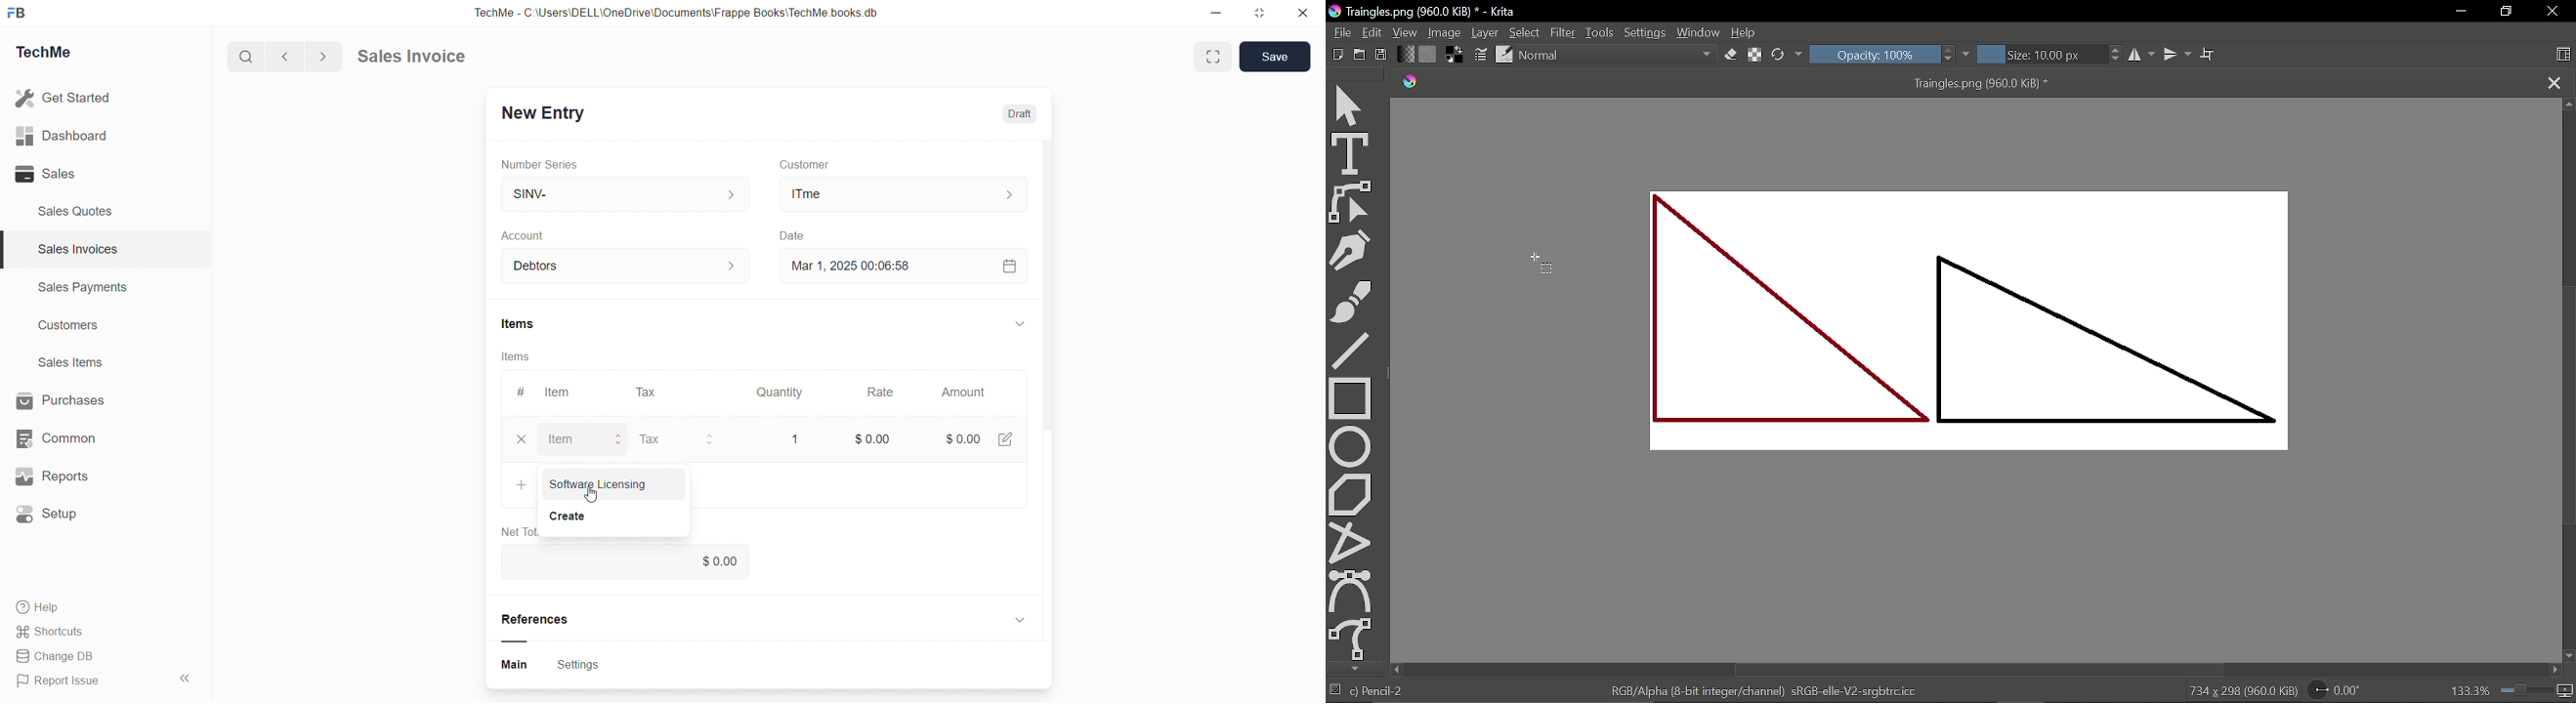 This screenshot has height=728, width=2576. I want to click on  Tax , so click(687, 436).